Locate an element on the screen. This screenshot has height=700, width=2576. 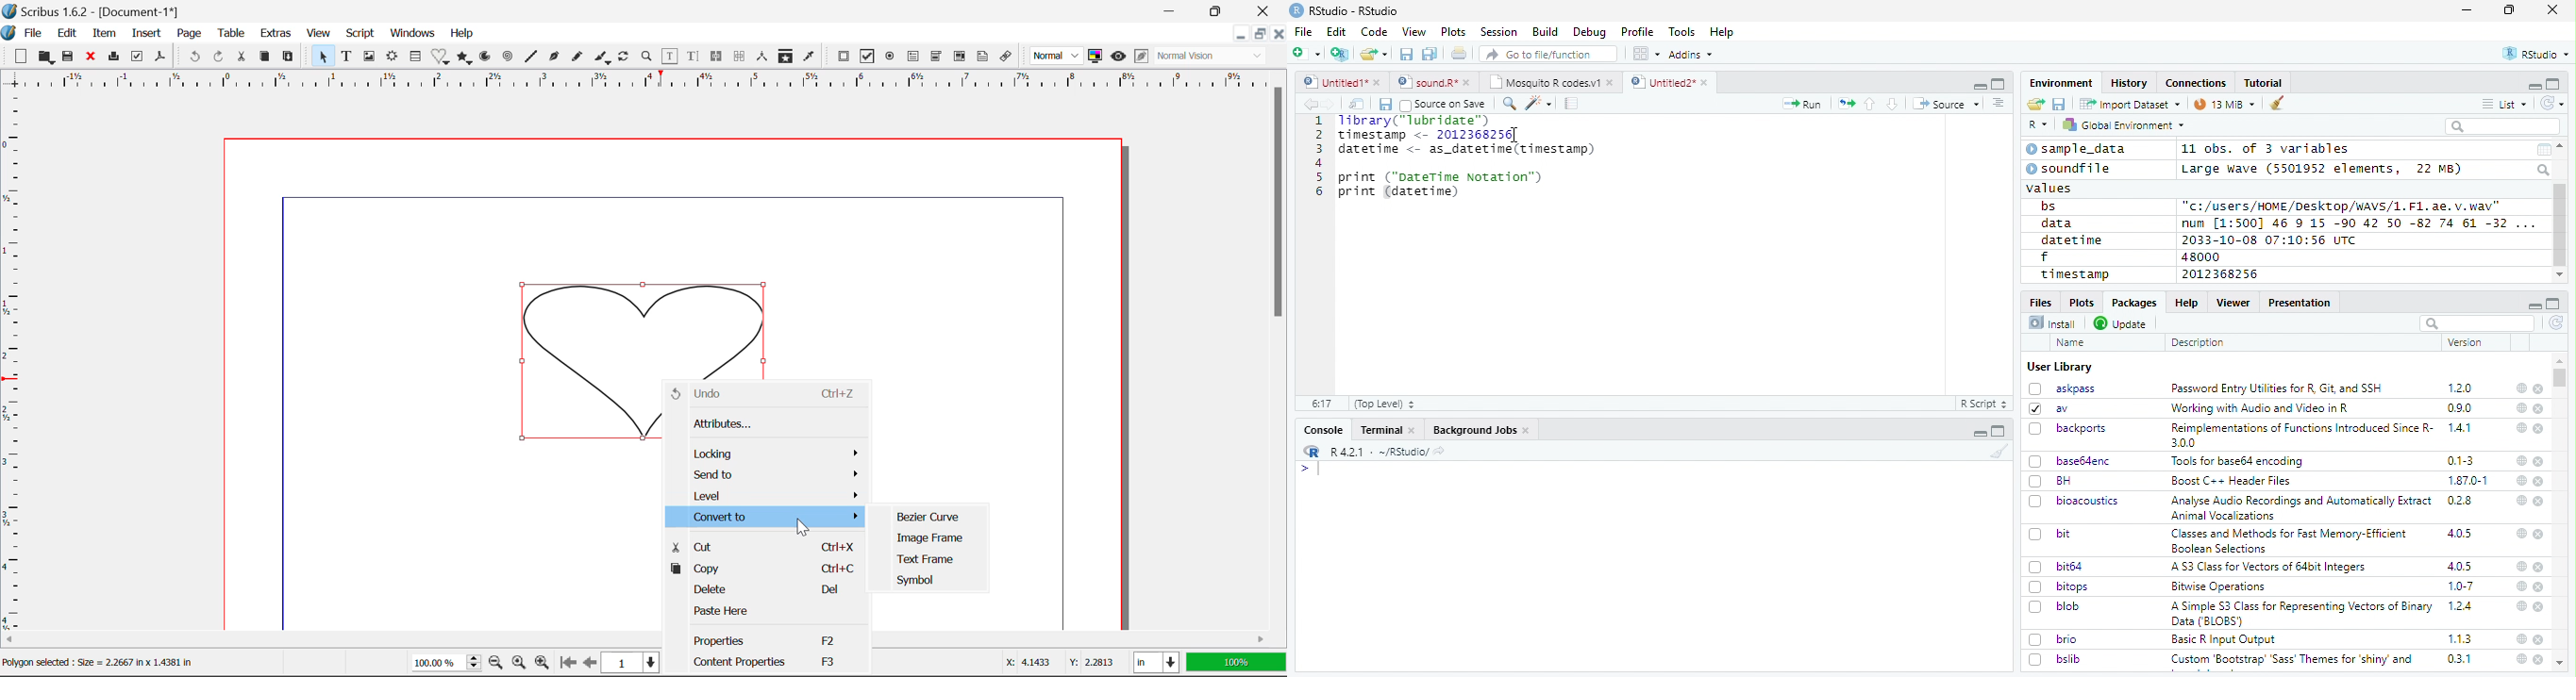
help is located at coordinates (2520, 533).